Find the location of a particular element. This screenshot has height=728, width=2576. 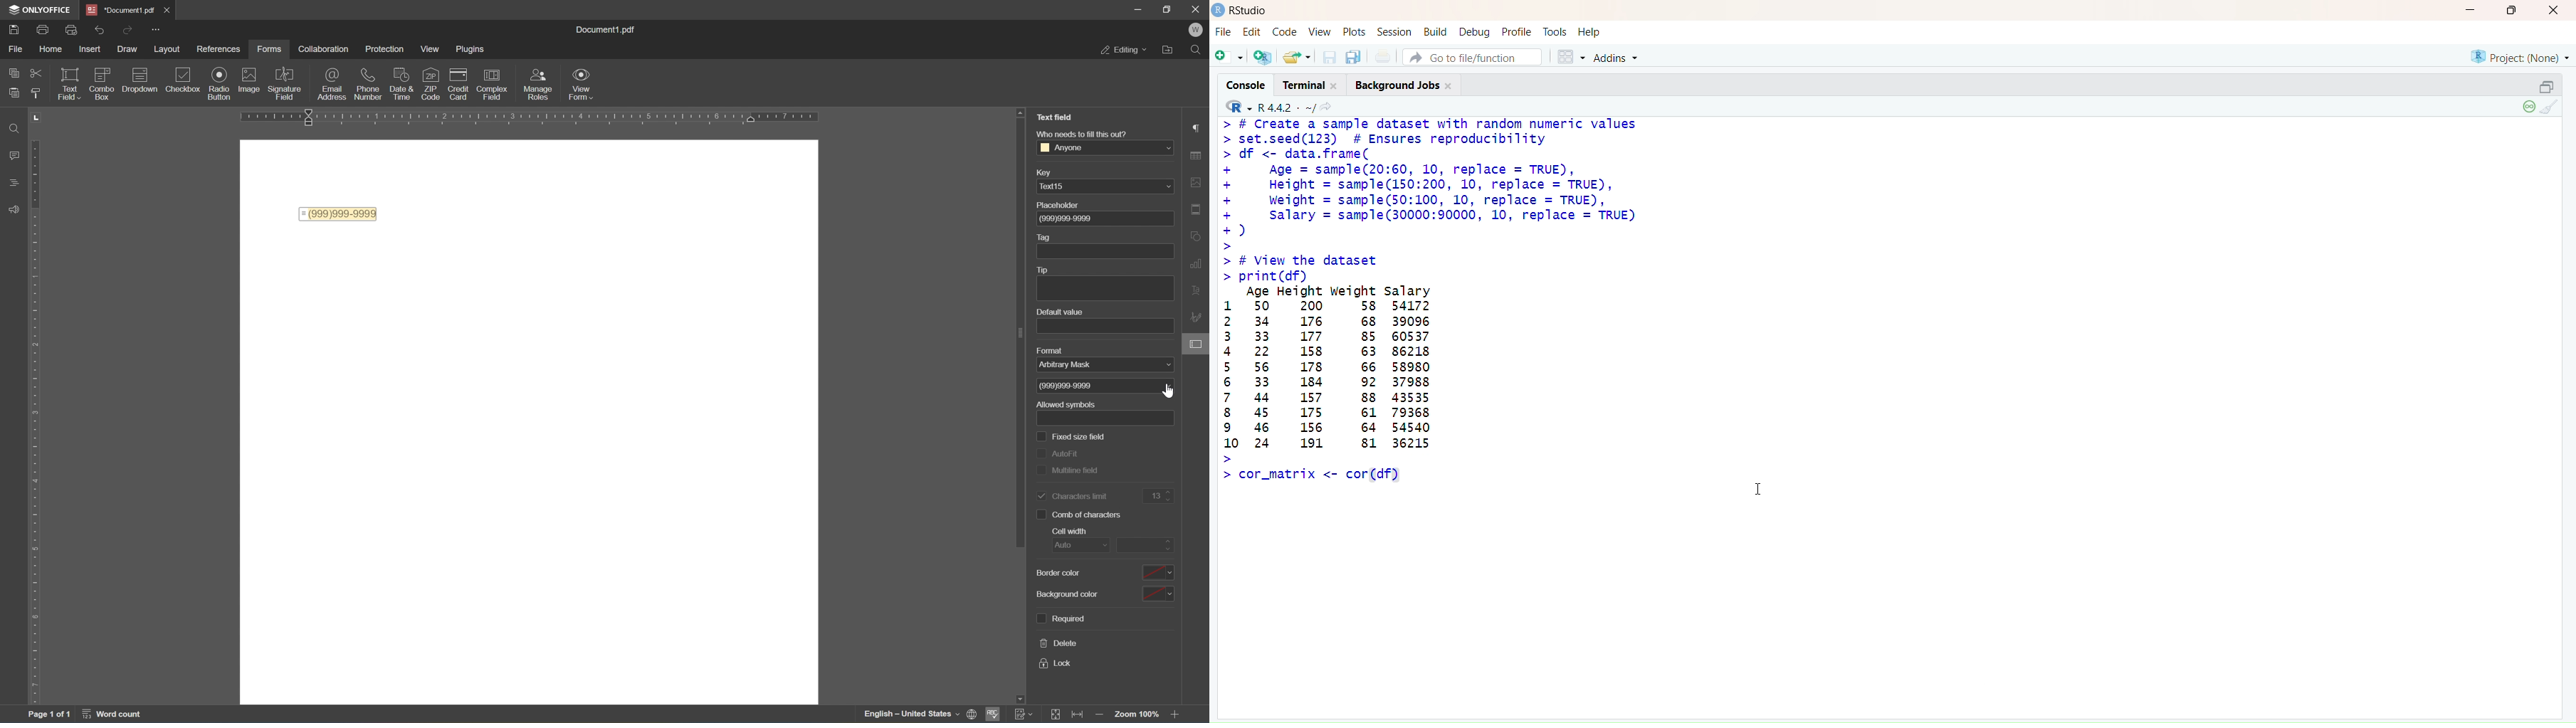

who needs to fill this out? is located at coordinates (1081, 134).